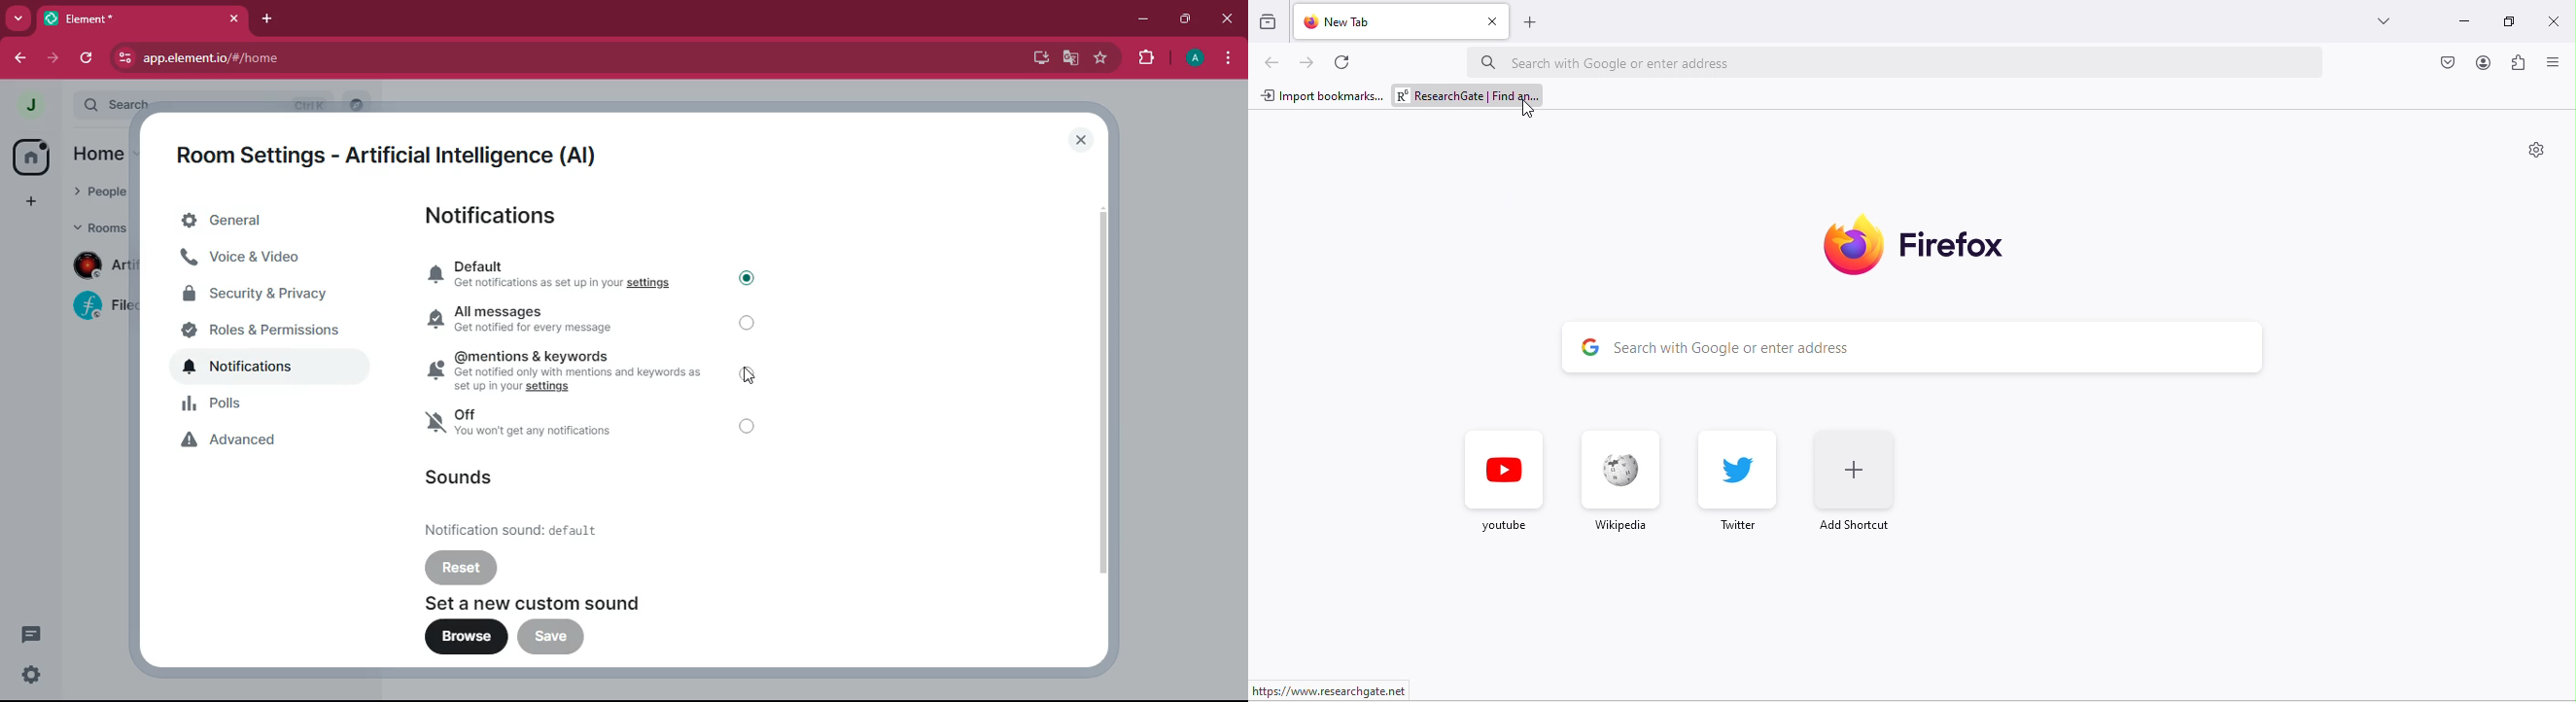  I want to click on home, so click(35, 158).